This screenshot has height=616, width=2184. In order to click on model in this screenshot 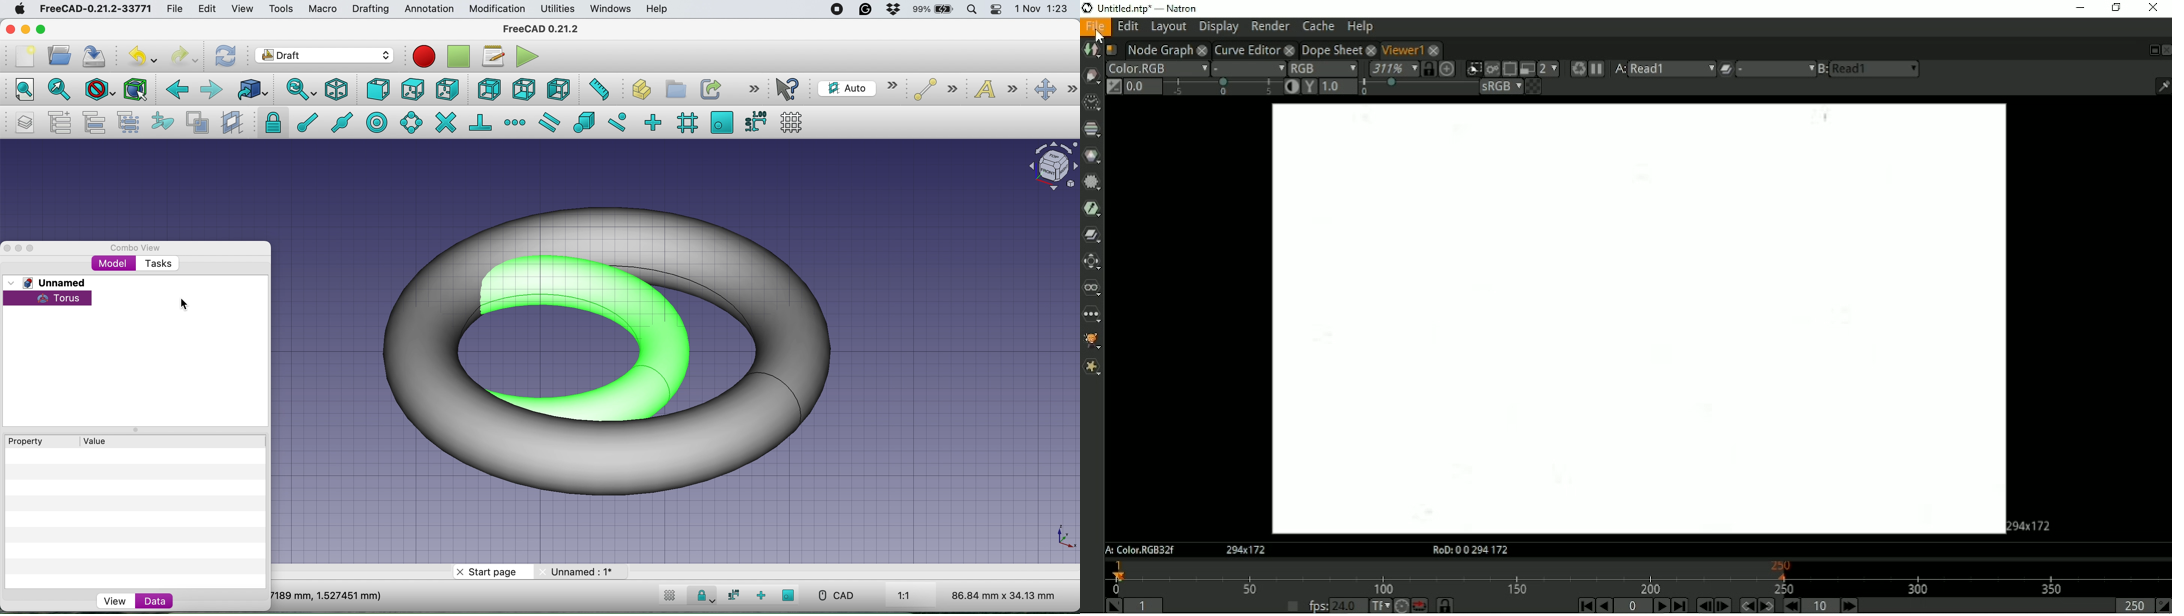, I will do `click(111, 263)`.